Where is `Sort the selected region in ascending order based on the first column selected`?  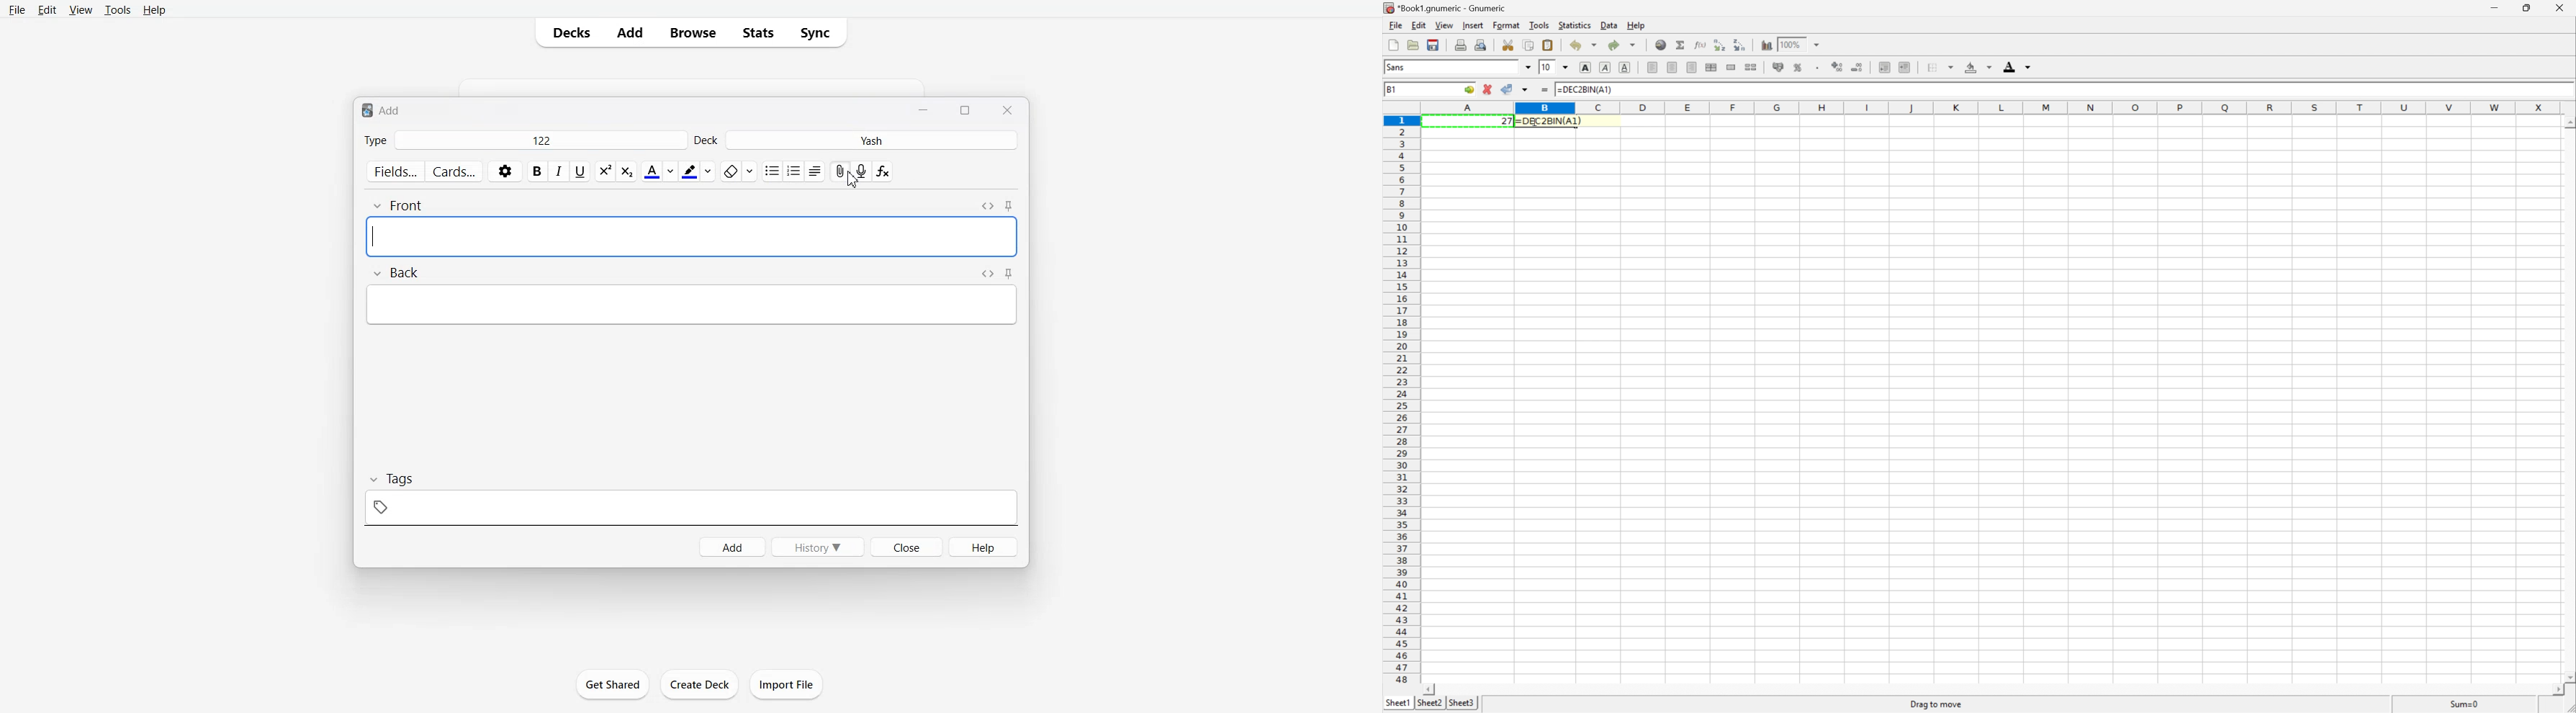 Sort the selected region in ascending order based on the first column selected is located at coordinates (1720, 44).